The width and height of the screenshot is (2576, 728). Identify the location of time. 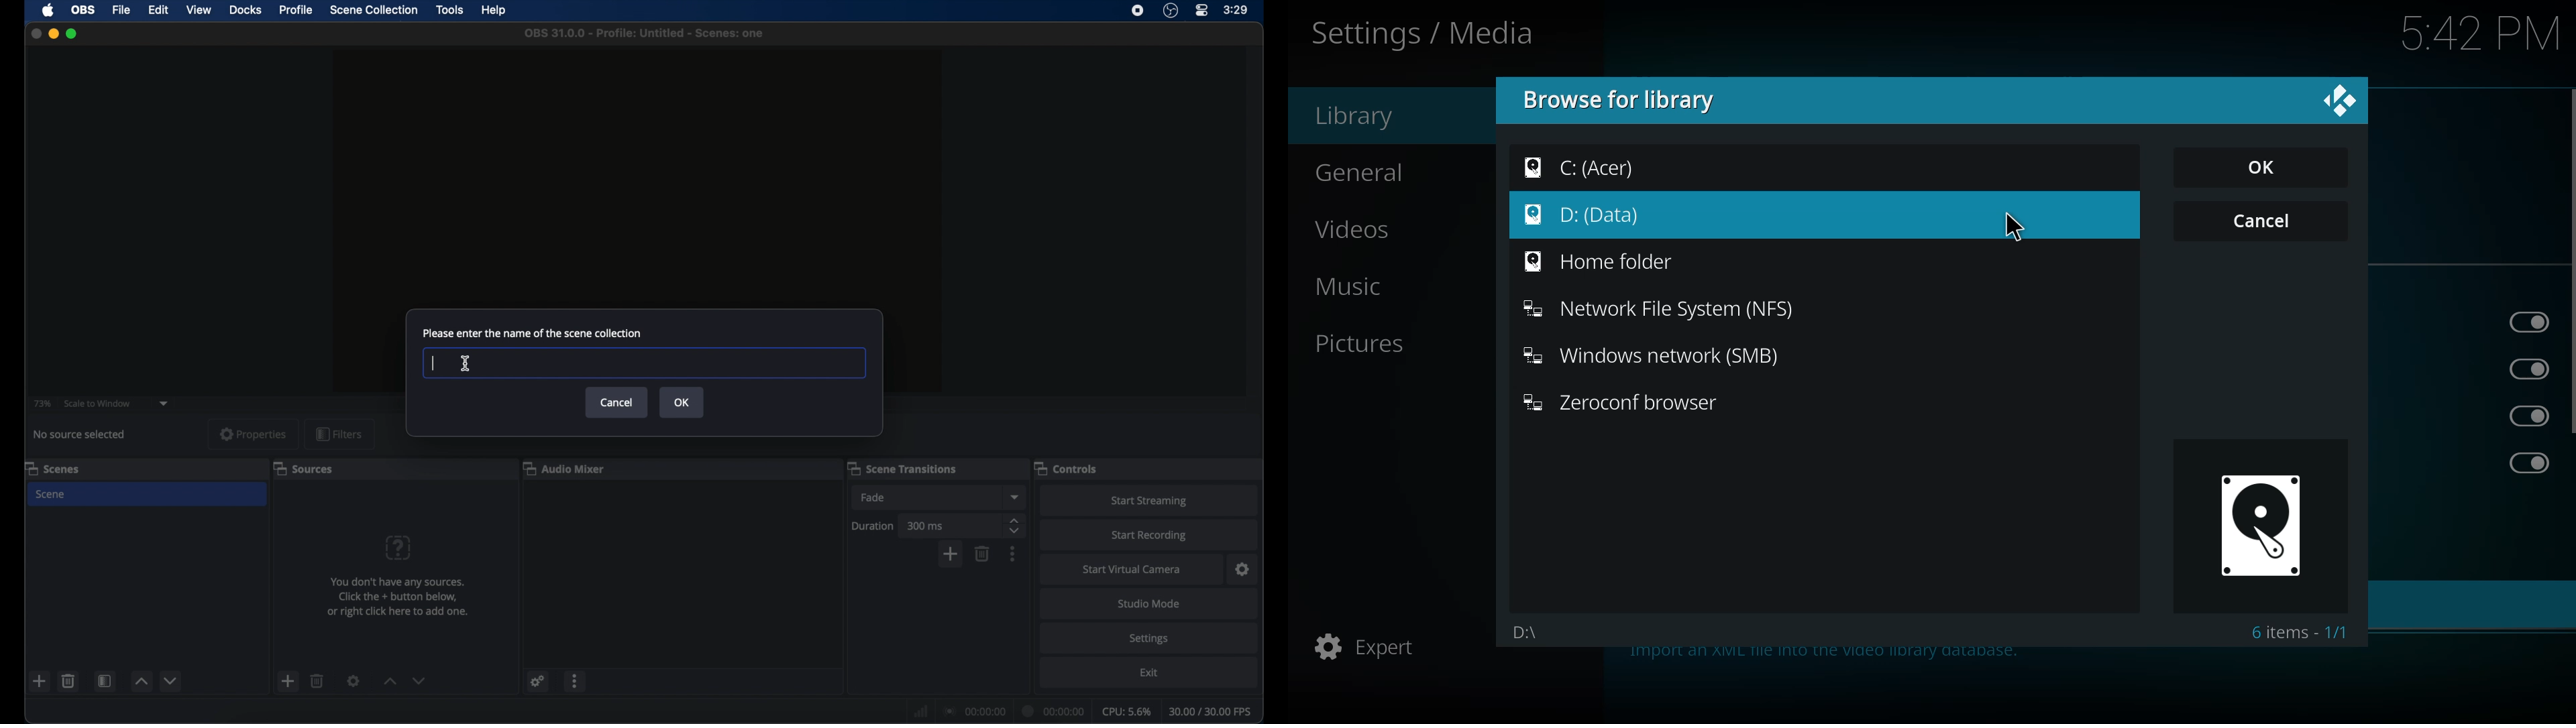
(1237, 9).